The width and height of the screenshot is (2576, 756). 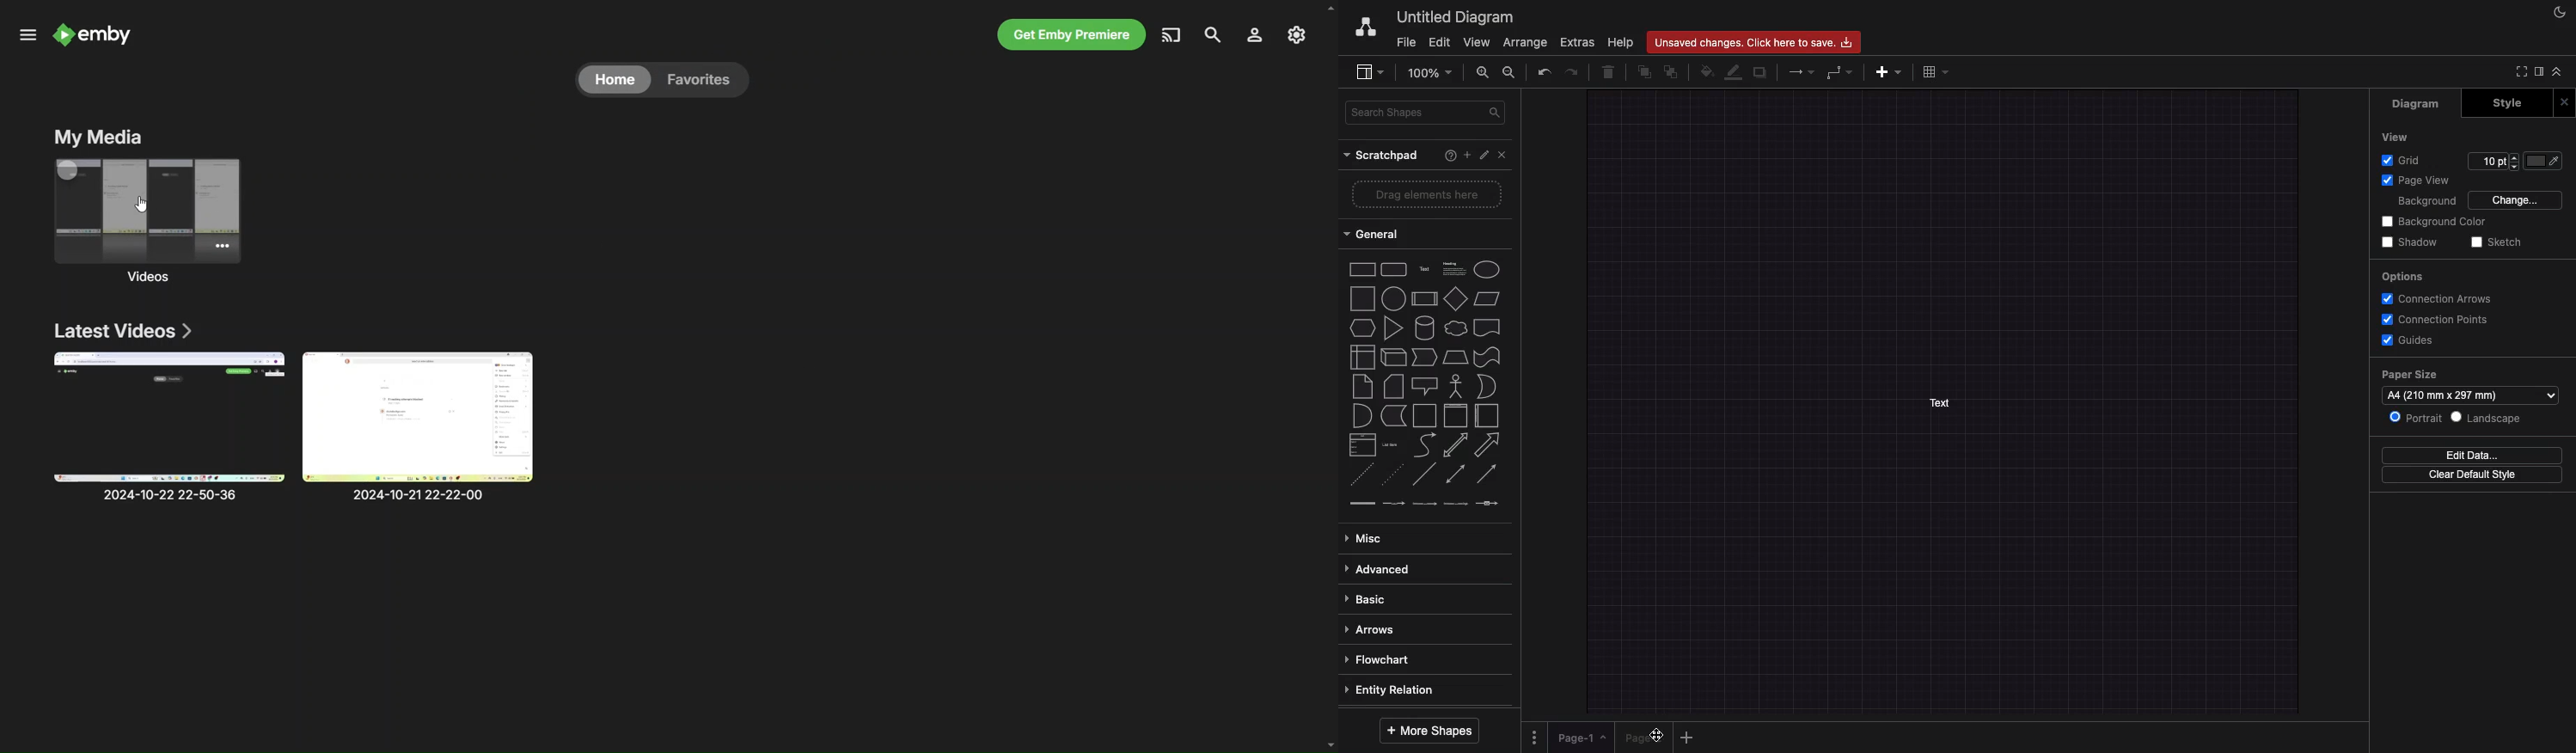 I want to click on Text, so click(x=1943, y=402).